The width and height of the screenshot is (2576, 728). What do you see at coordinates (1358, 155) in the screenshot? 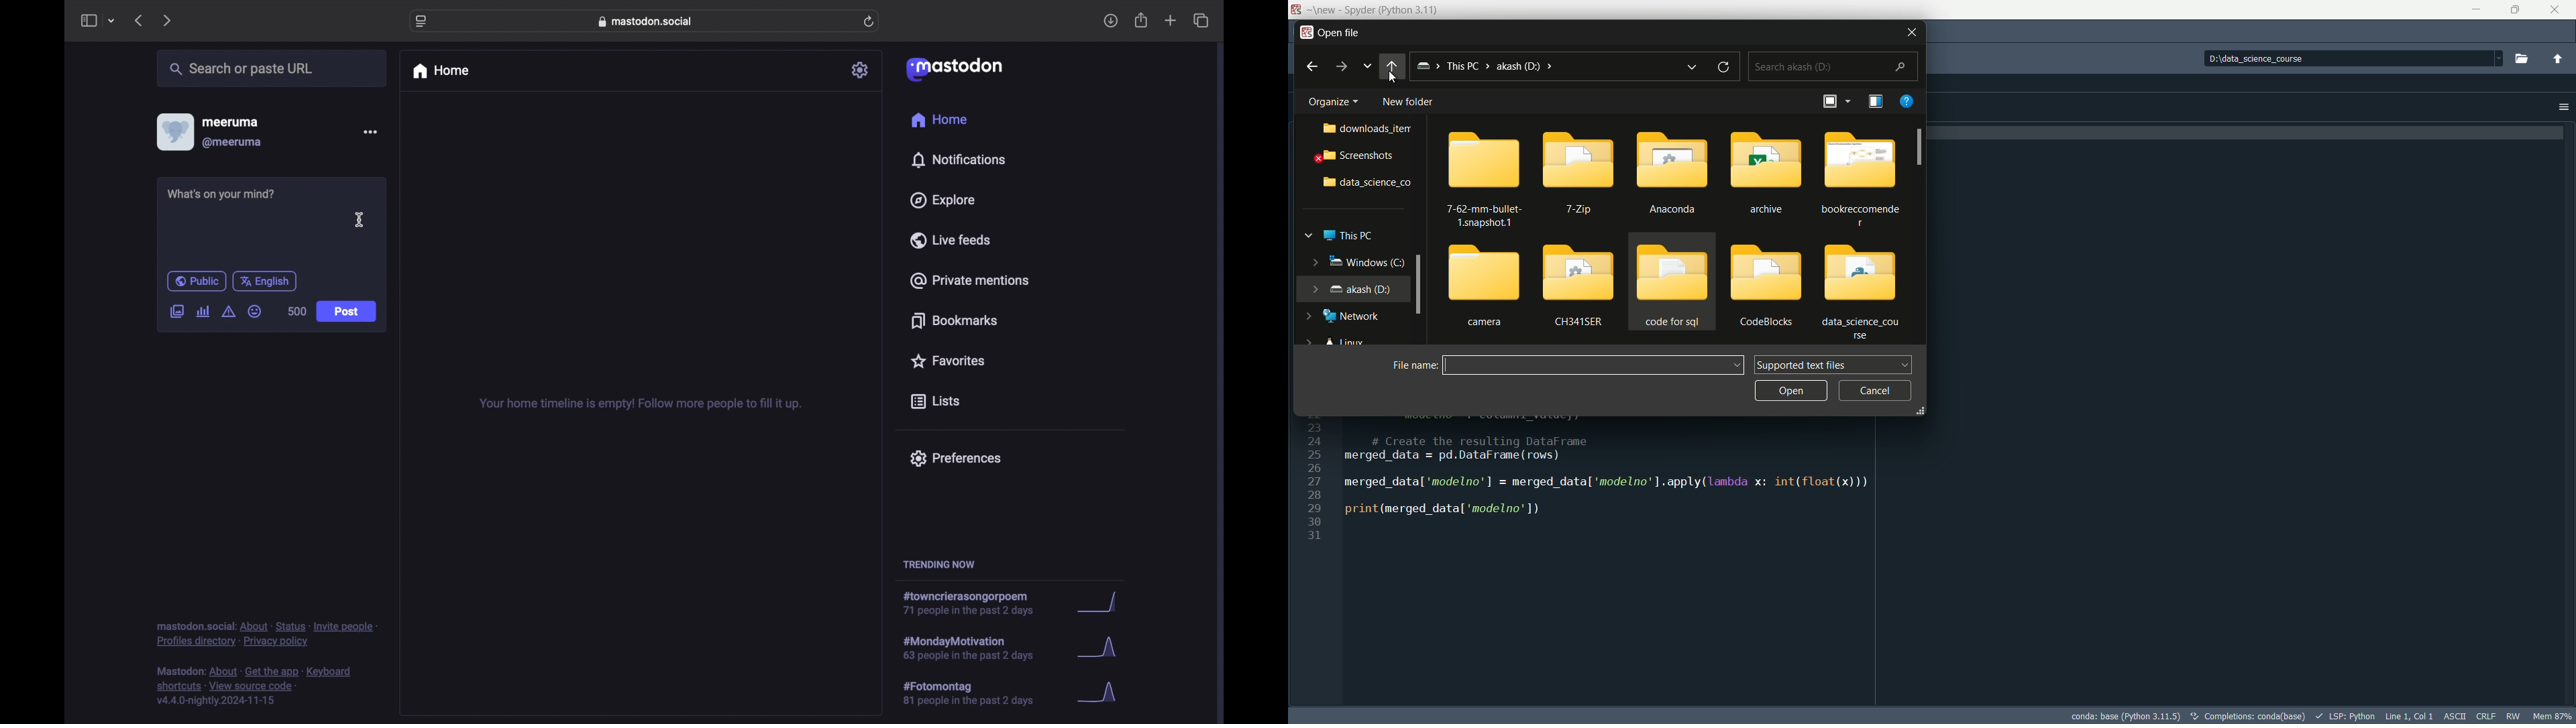
I see `screenshots` at bounding box center [1358, 155].